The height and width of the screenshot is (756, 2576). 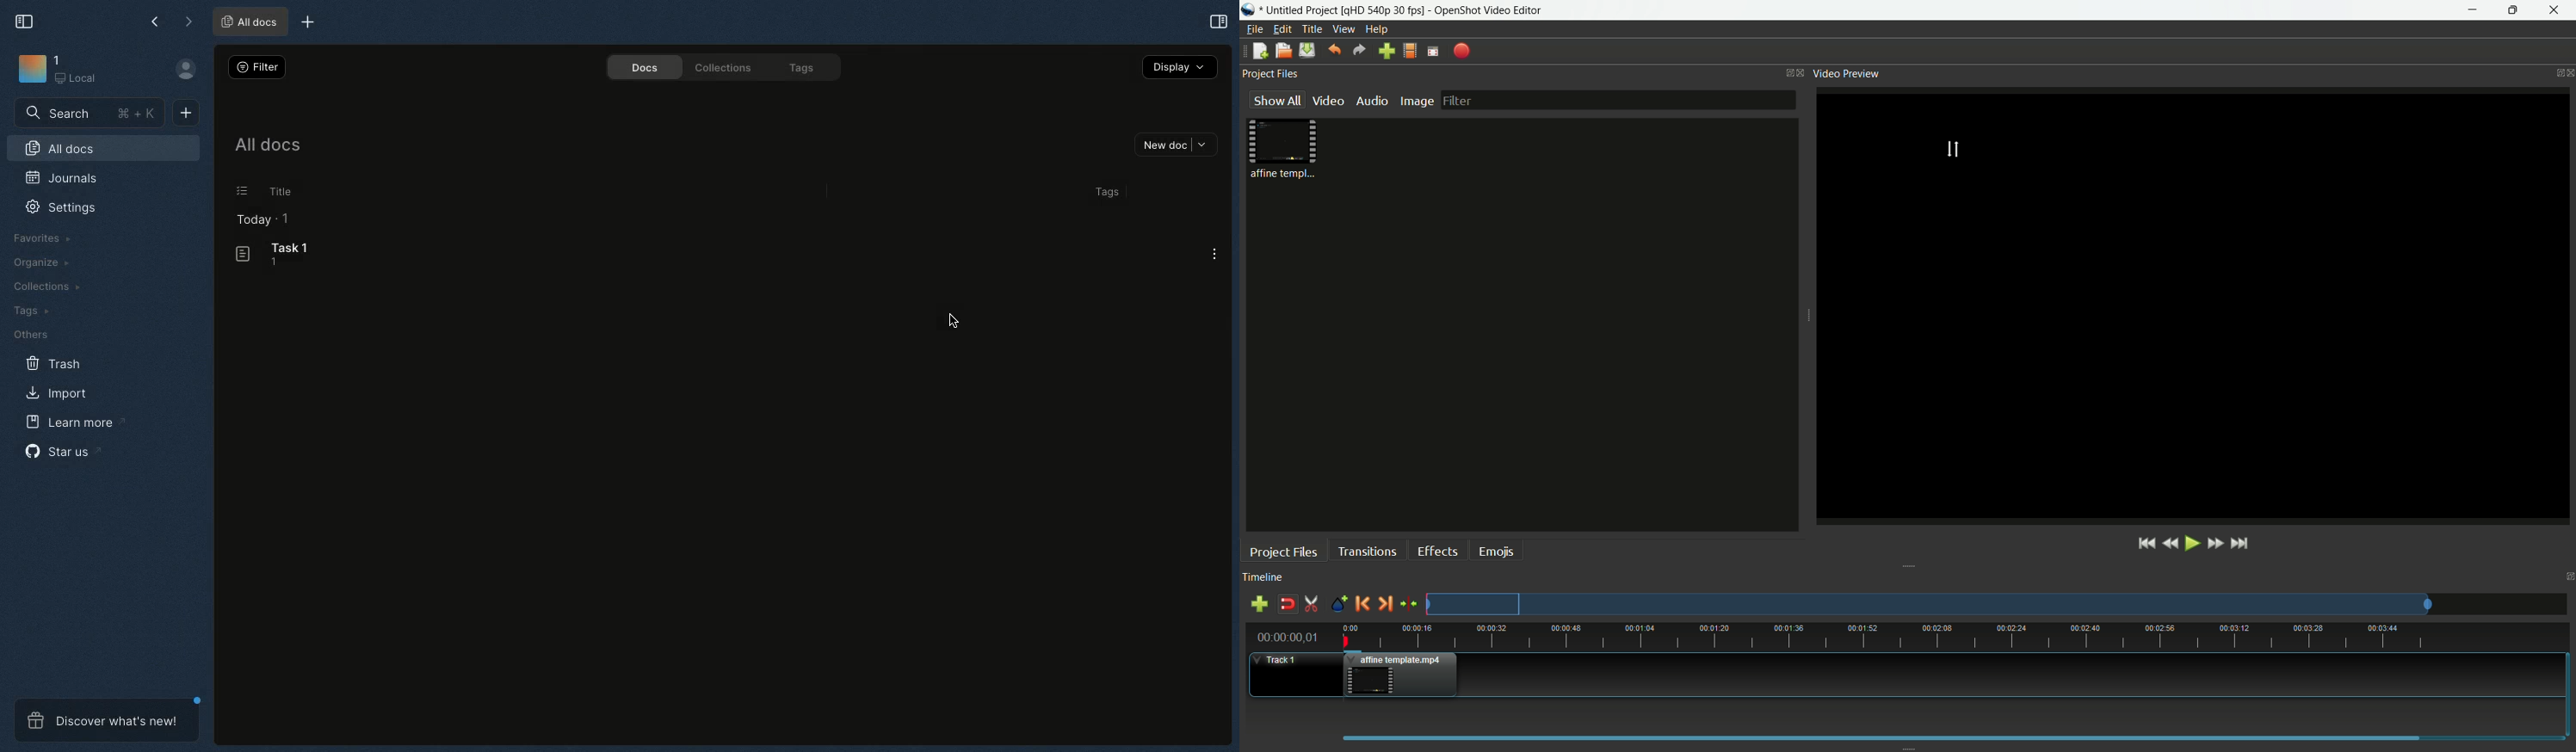 I want to click on Collections, so click(x=46, y=288).